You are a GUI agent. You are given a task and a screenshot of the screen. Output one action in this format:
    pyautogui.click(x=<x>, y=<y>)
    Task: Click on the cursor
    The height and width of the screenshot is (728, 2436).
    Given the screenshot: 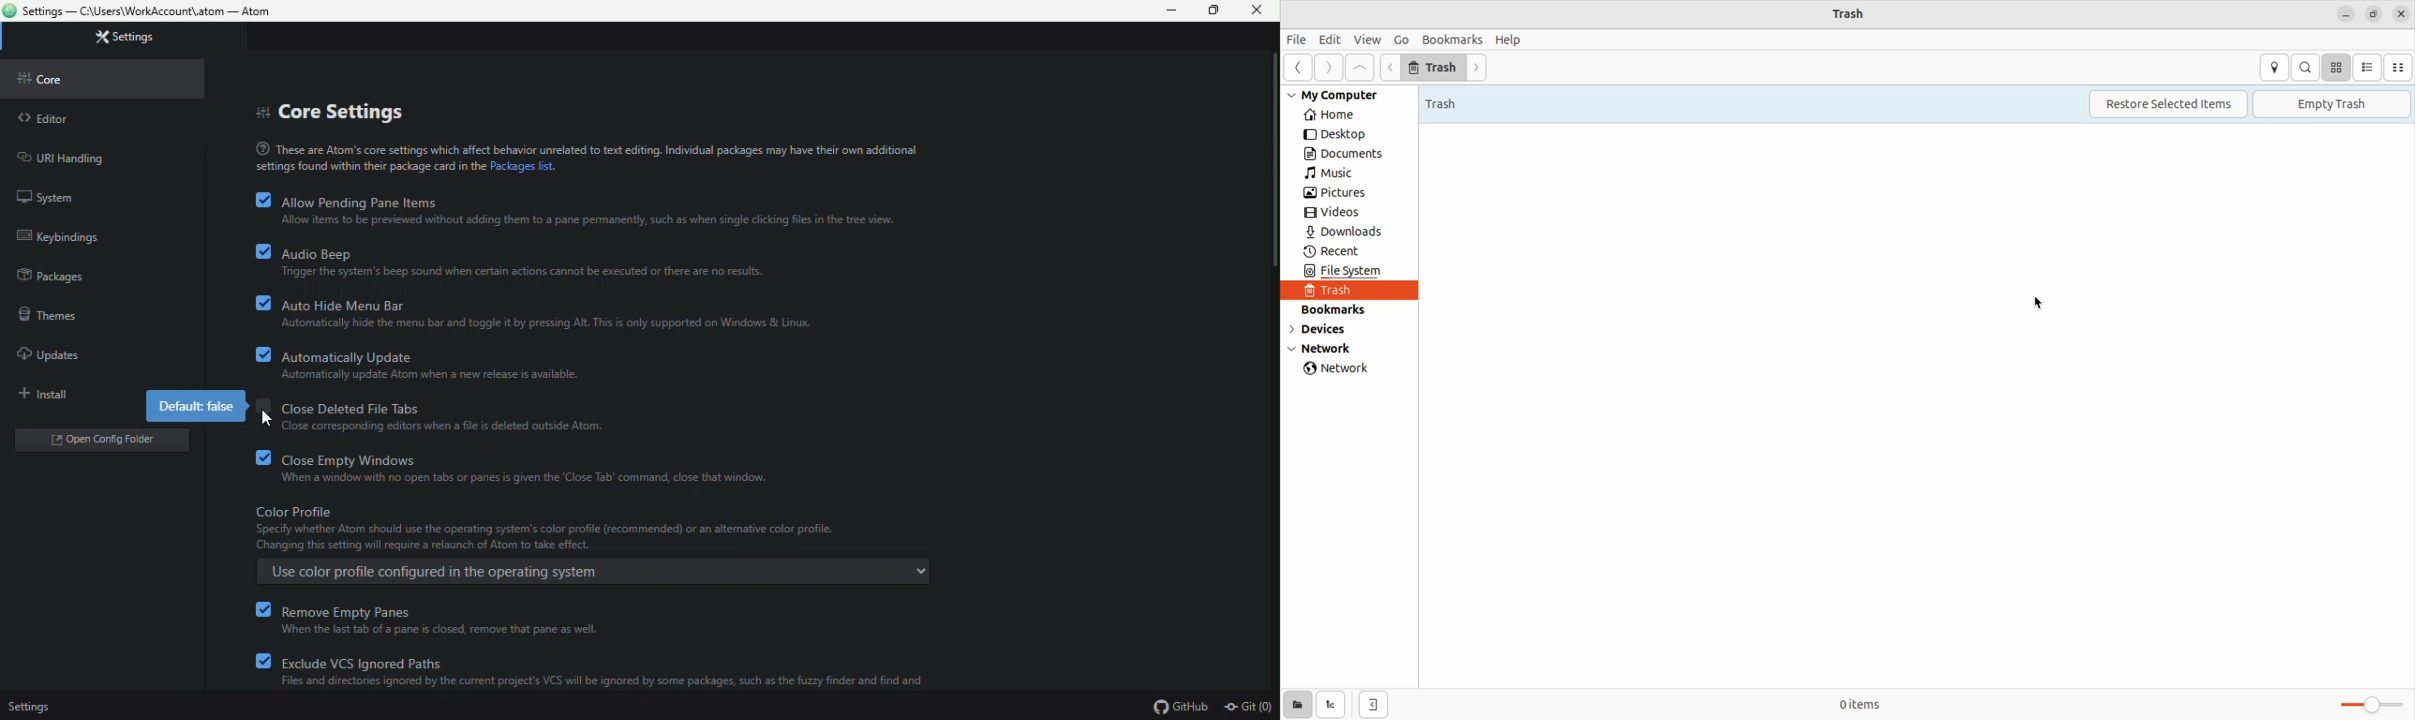 What is the action you would take?
    pyautogui.click(x=2042, y=304)
    